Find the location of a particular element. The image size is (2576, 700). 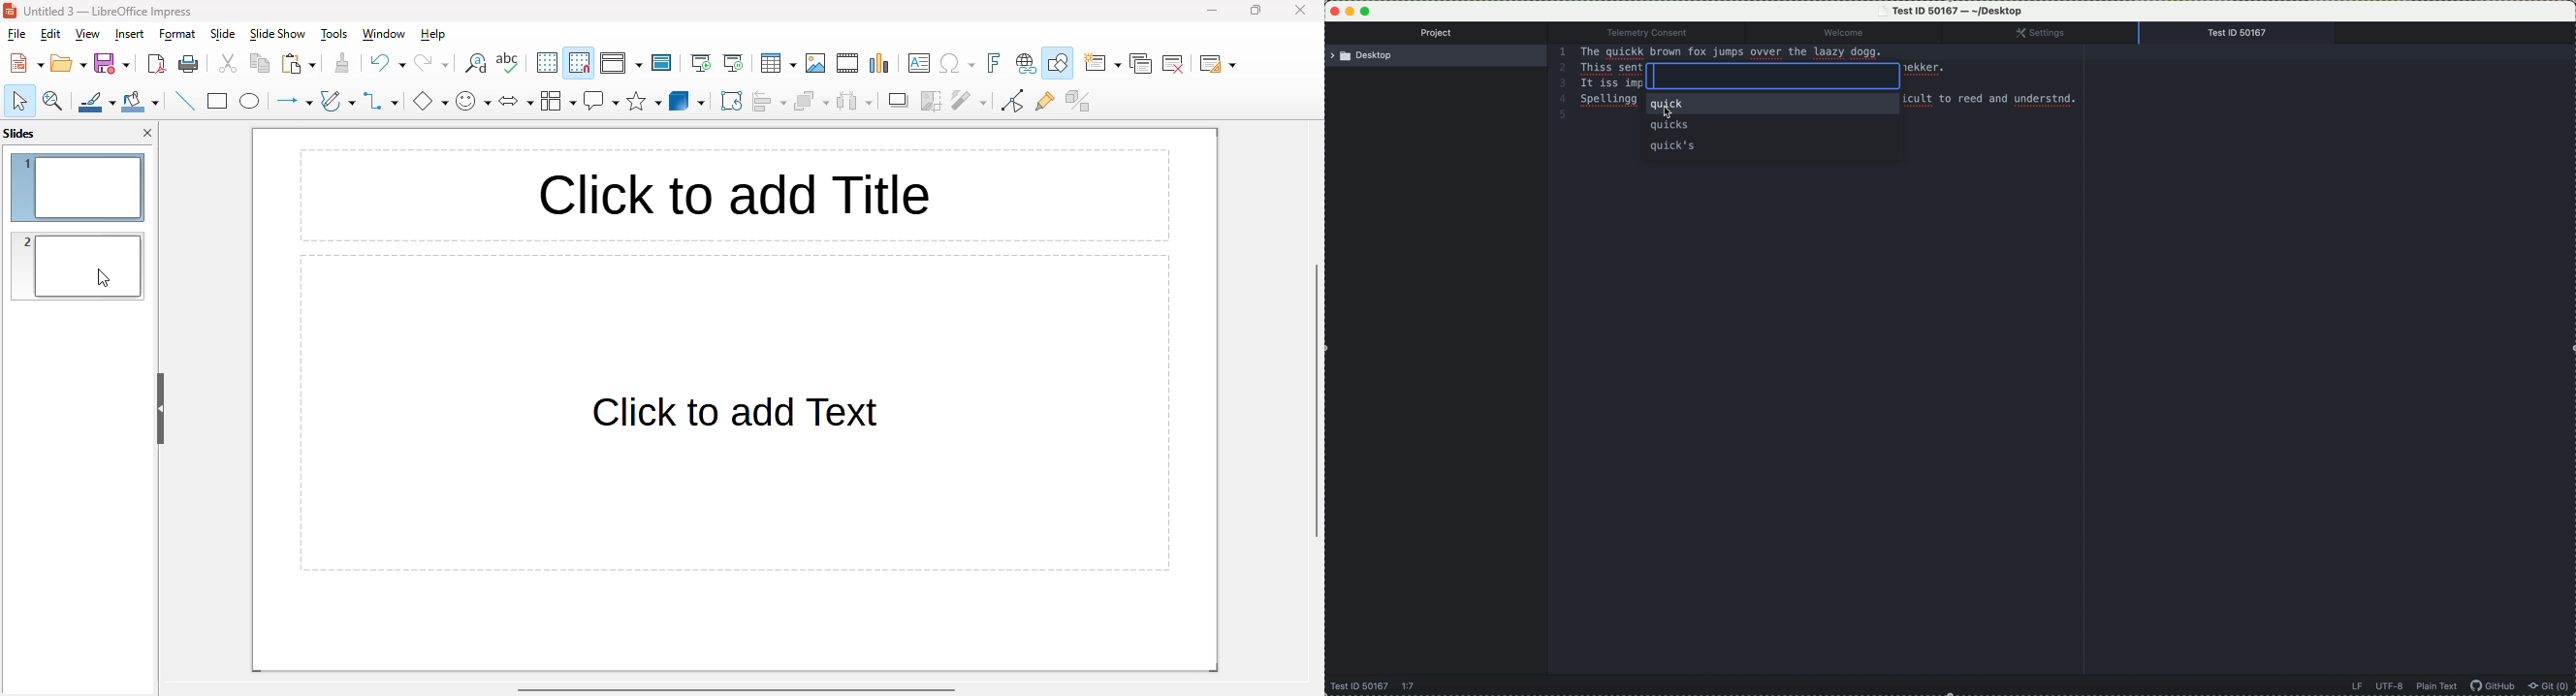

symbol shapes is located at coordinates (473, 103).